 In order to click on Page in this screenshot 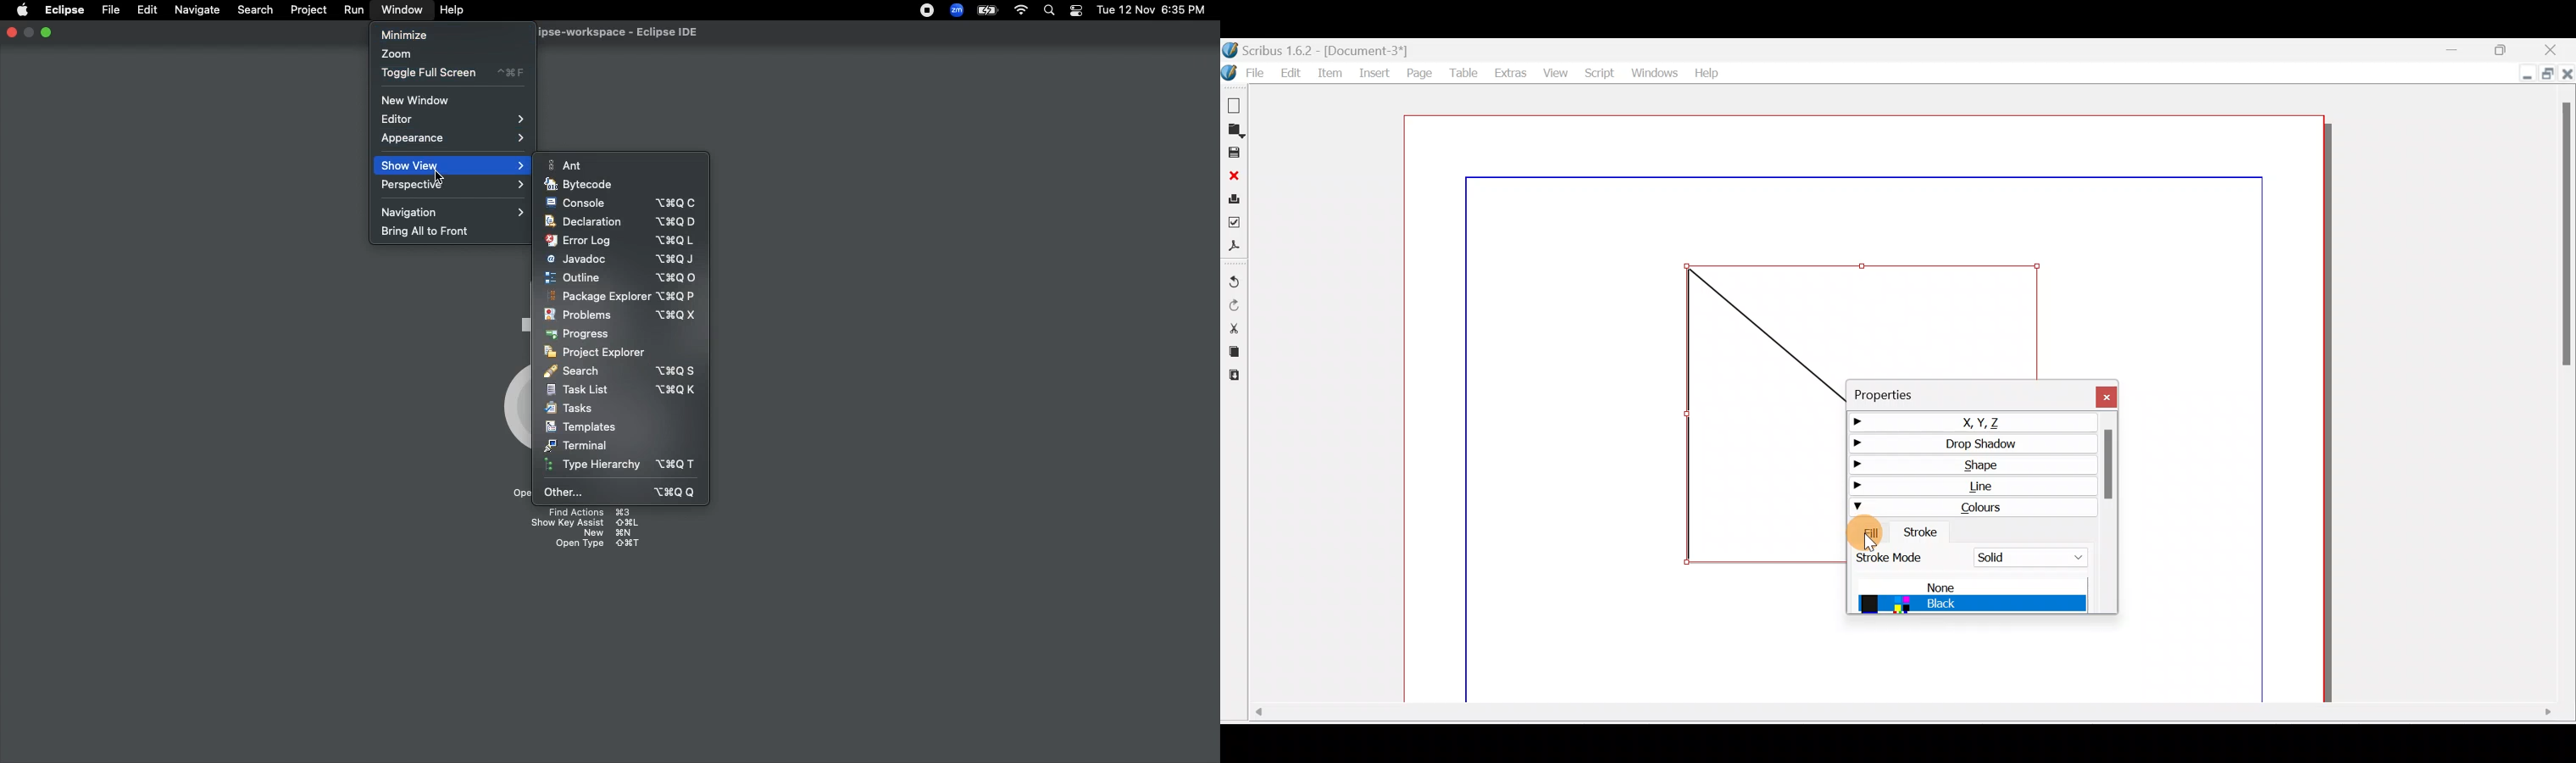, I will do `click(1419, 73)`.